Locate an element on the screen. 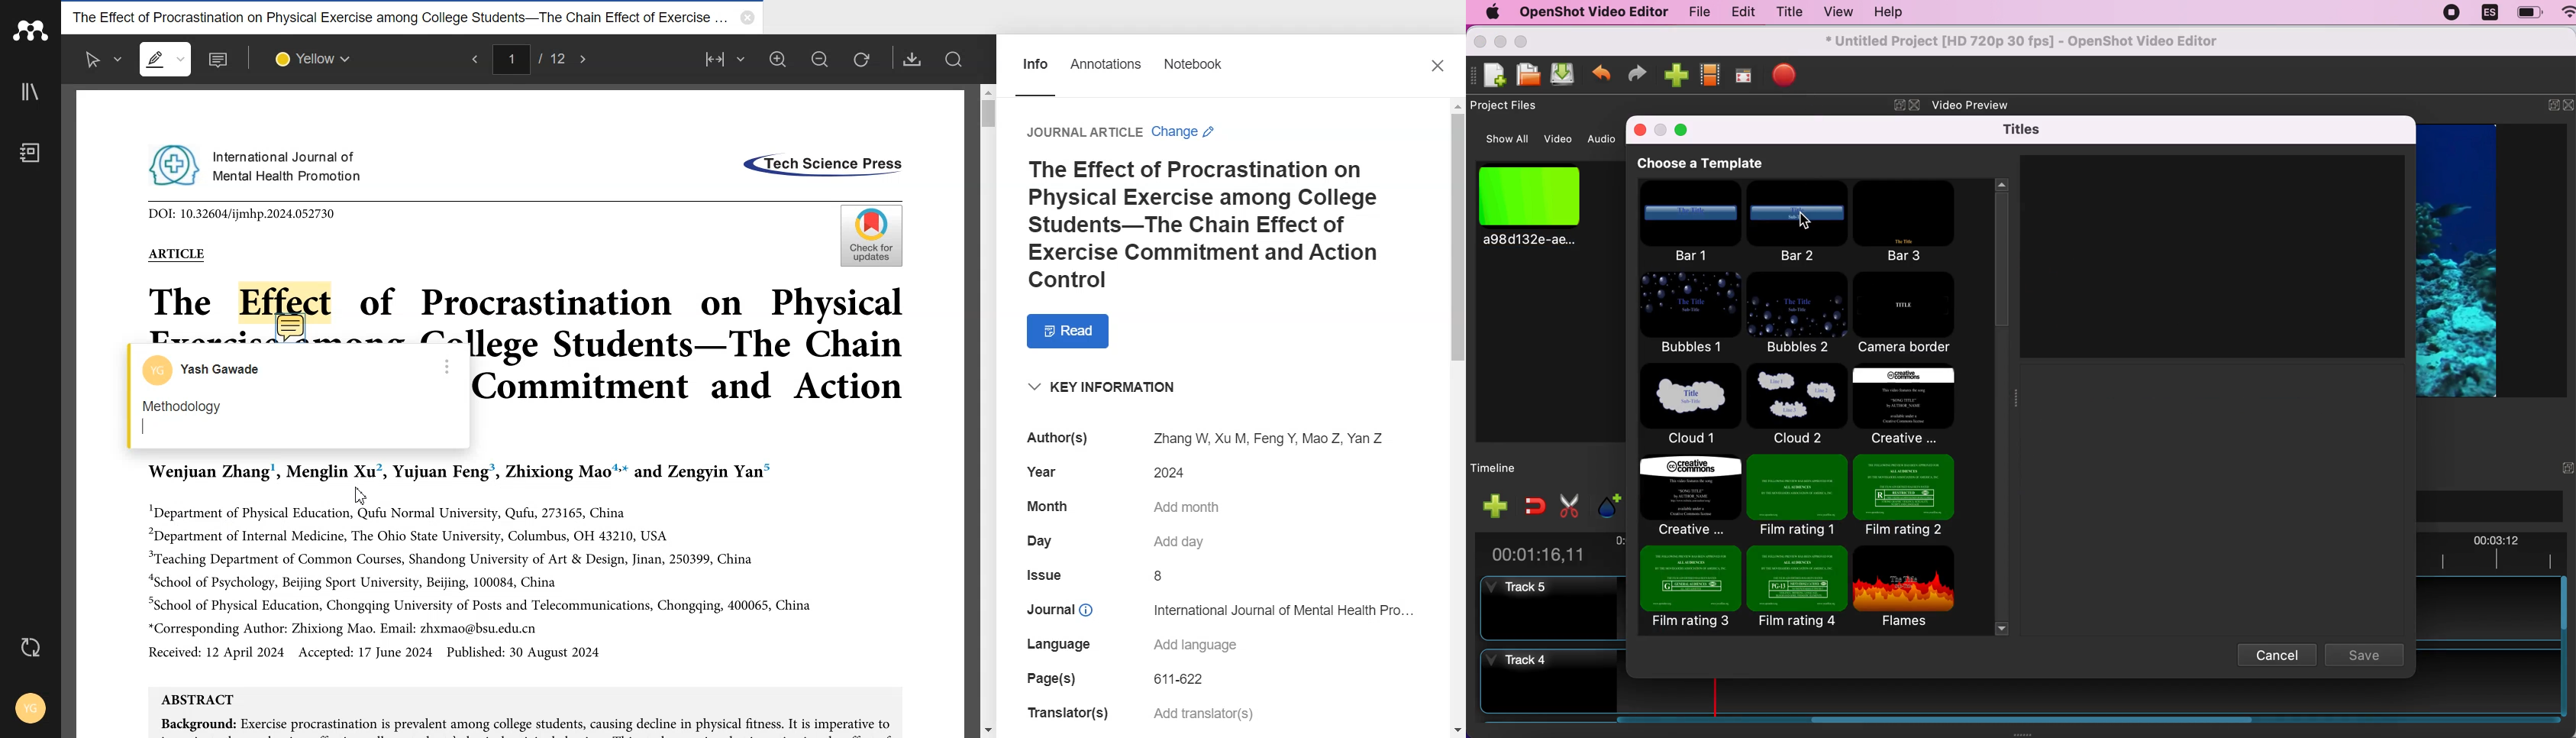  ARTICLE is located at coordinates (176, 254).